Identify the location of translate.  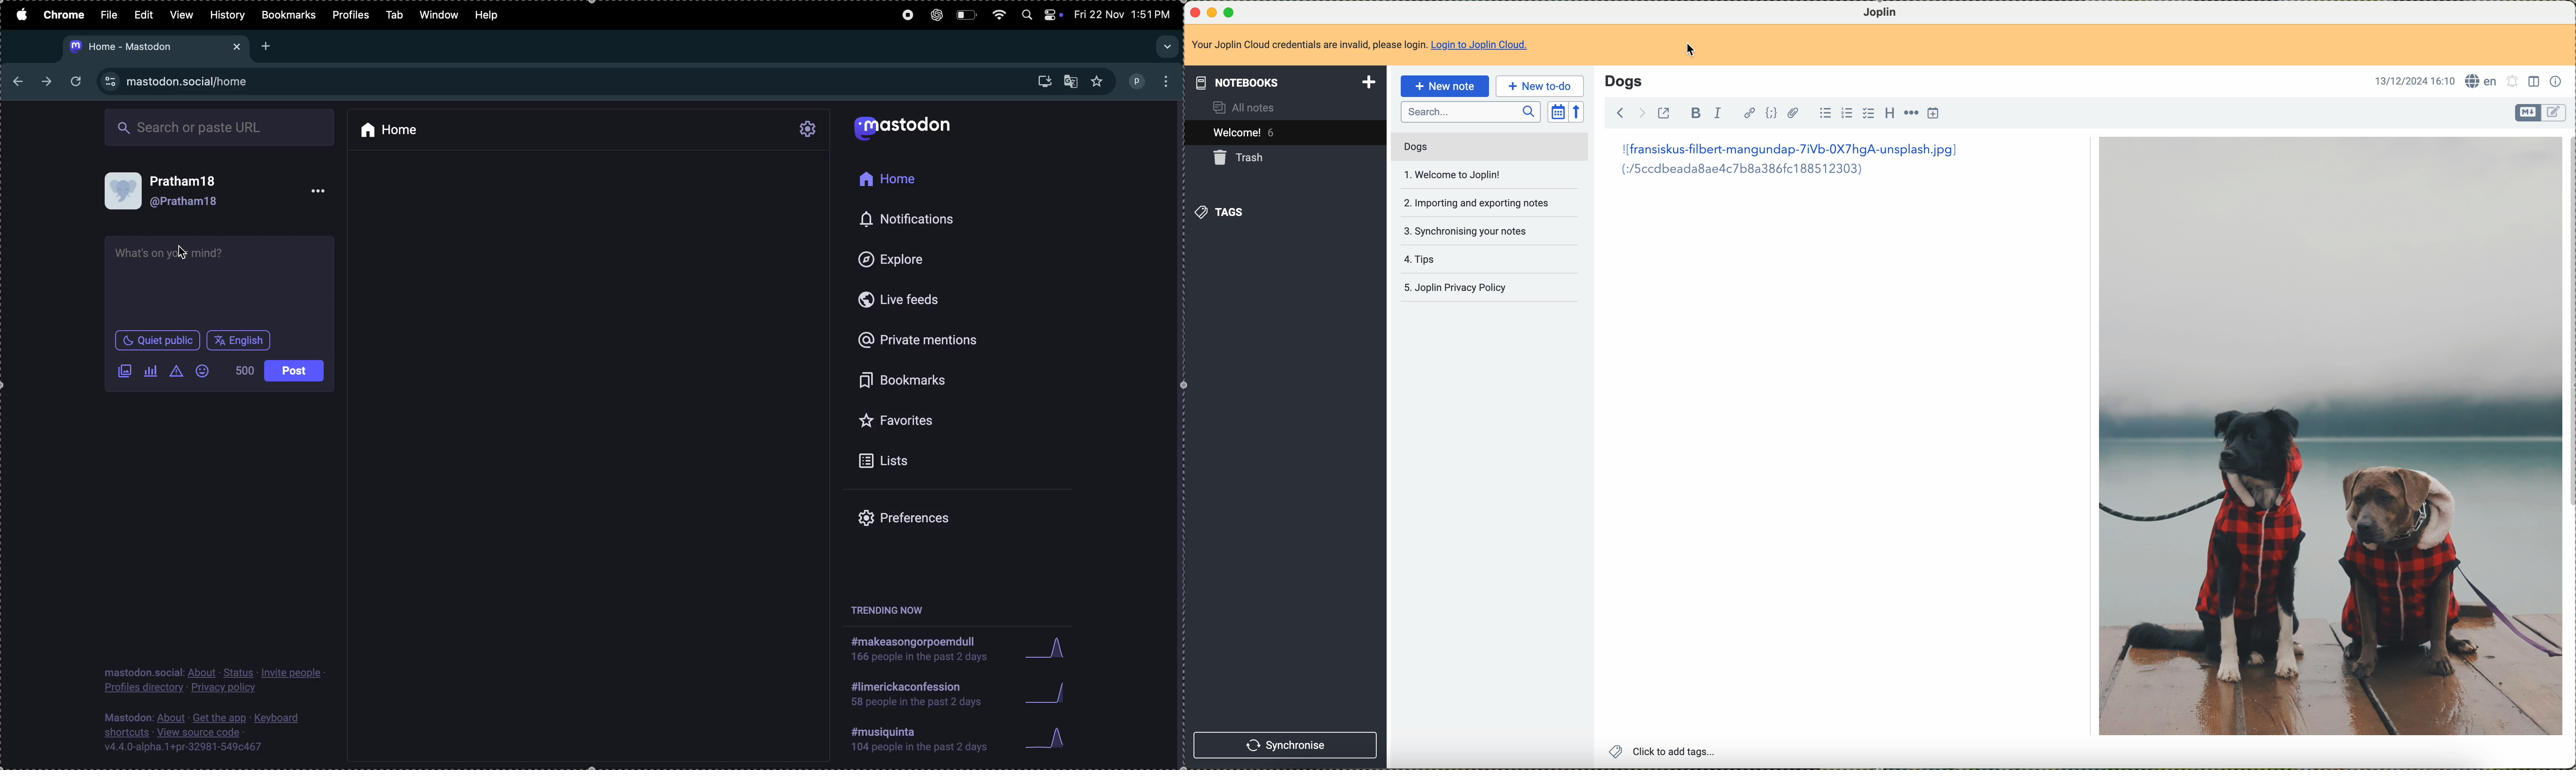
(1070, 81).